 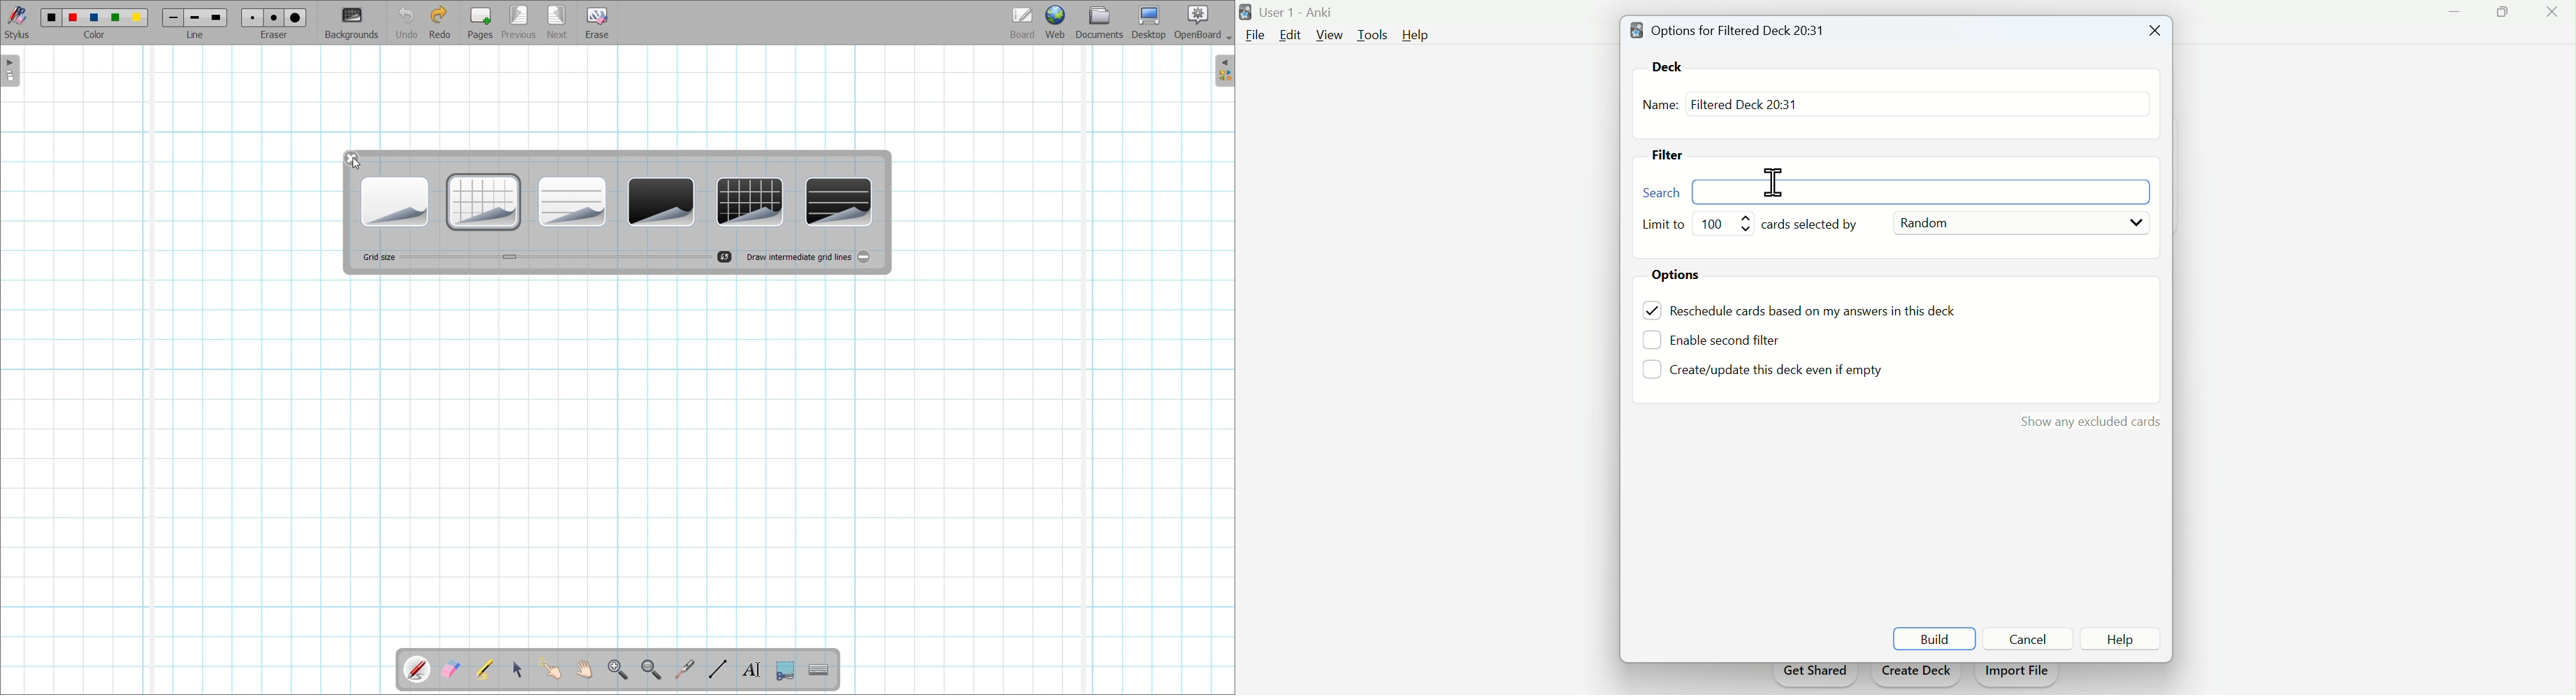 I want to click on Minimise, so click(x=2450, y=20).